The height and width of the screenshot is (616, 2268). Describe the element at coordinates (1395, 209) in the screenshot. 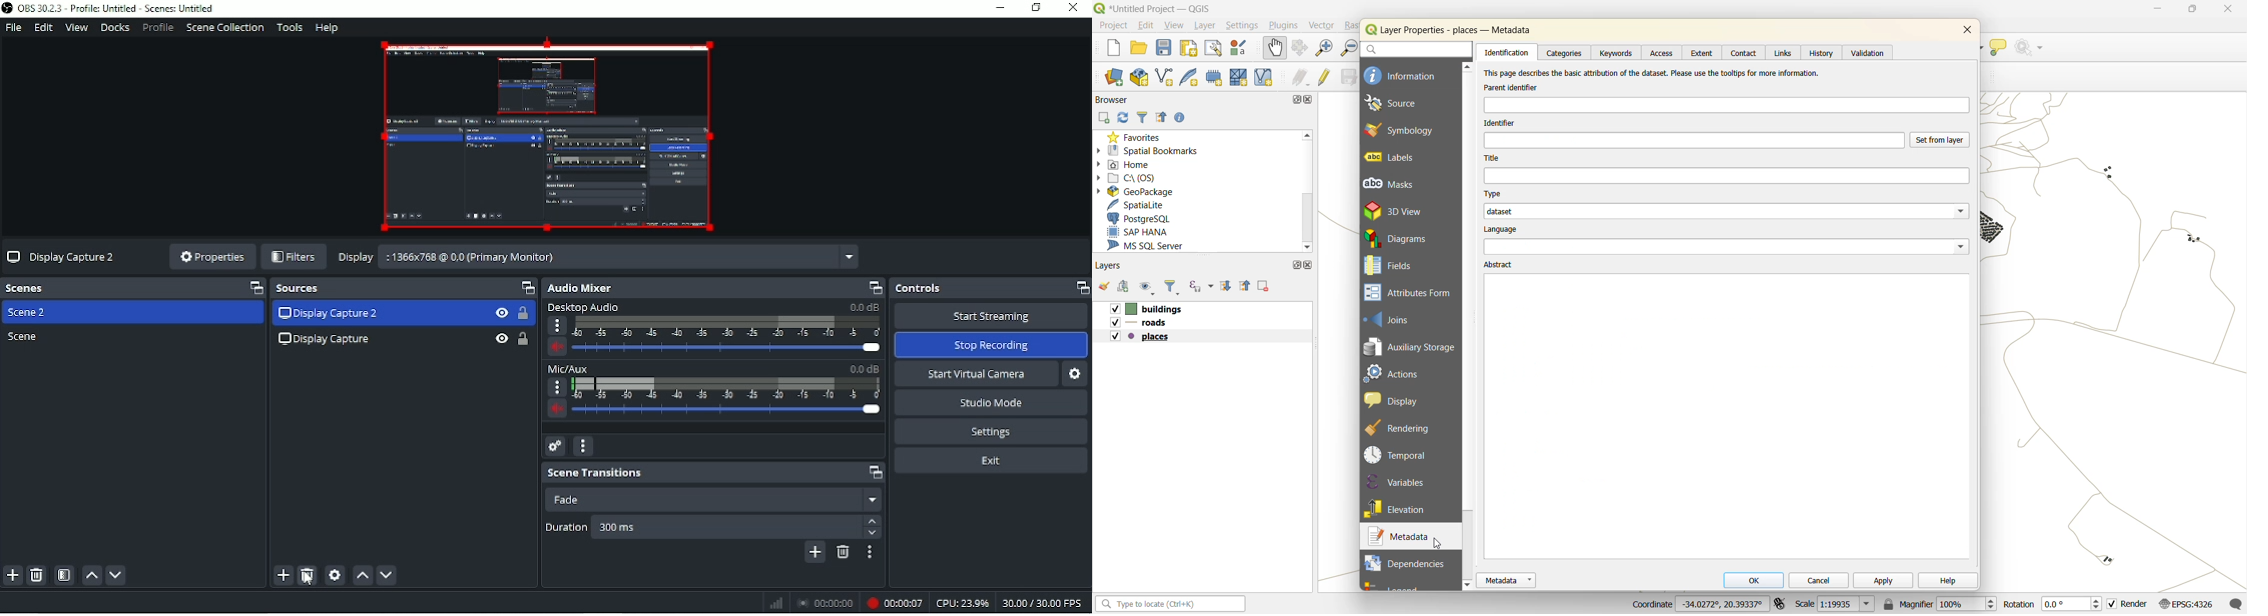

I see `3d view` at that location.